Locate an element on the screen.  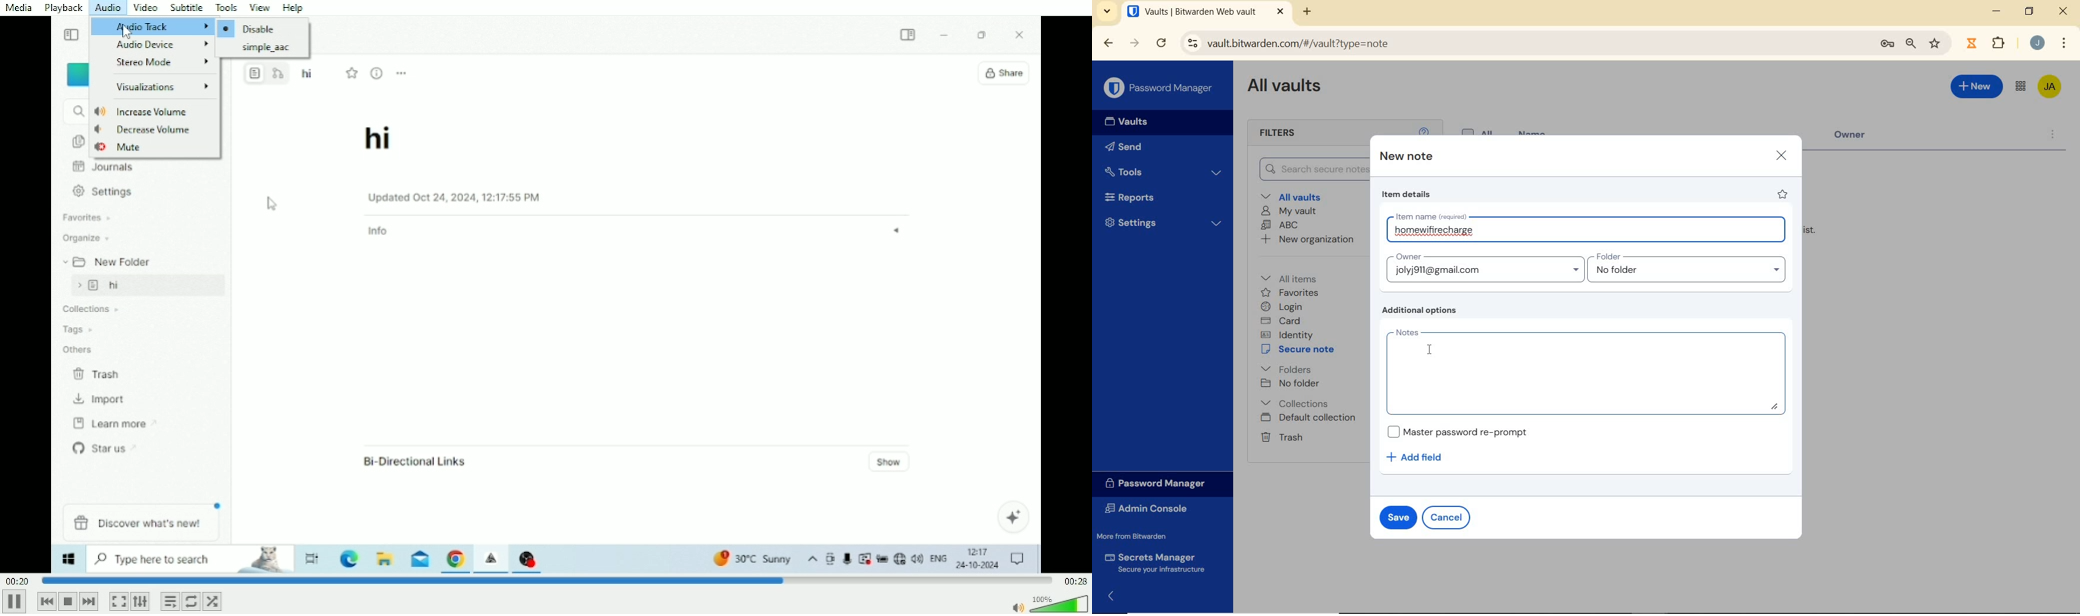
address bar is located at coordinates (1521, 44).